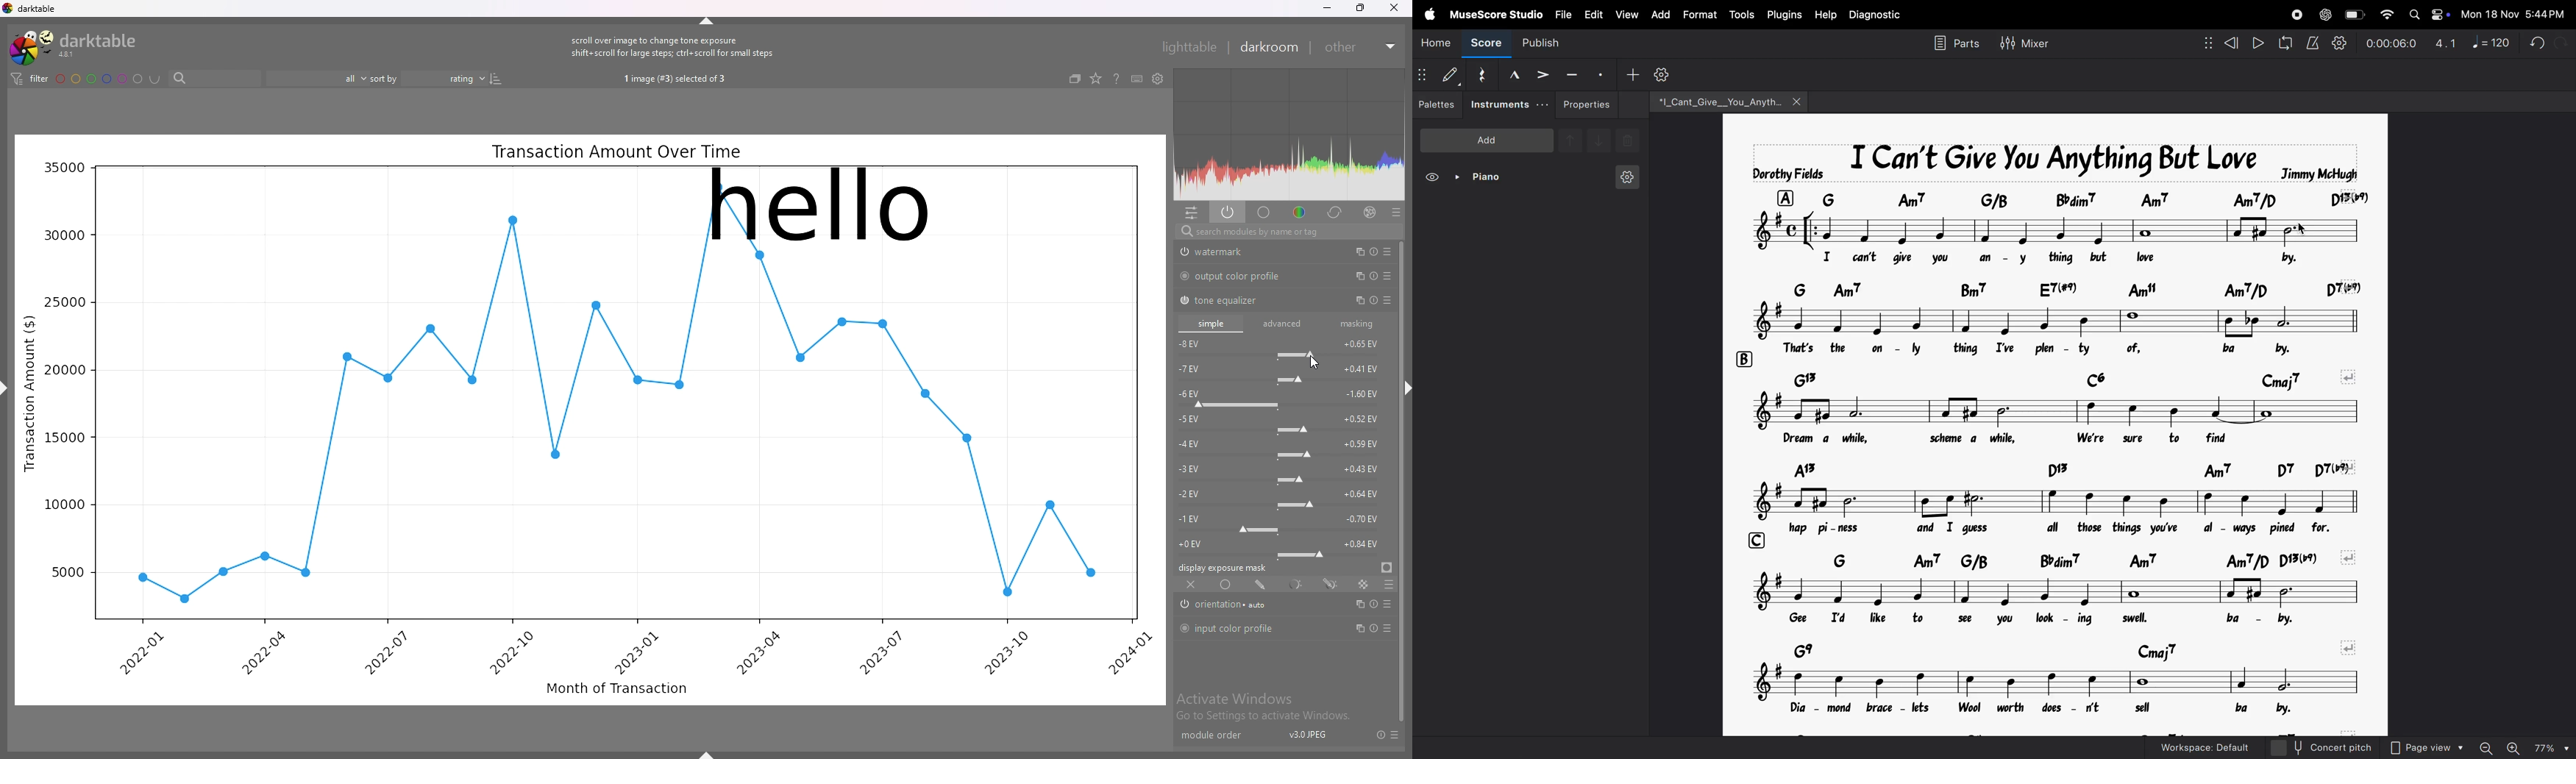 This screenshot has height=784, width=2576. I want to click on Transaction Amount Over Time, so click(616, 152).